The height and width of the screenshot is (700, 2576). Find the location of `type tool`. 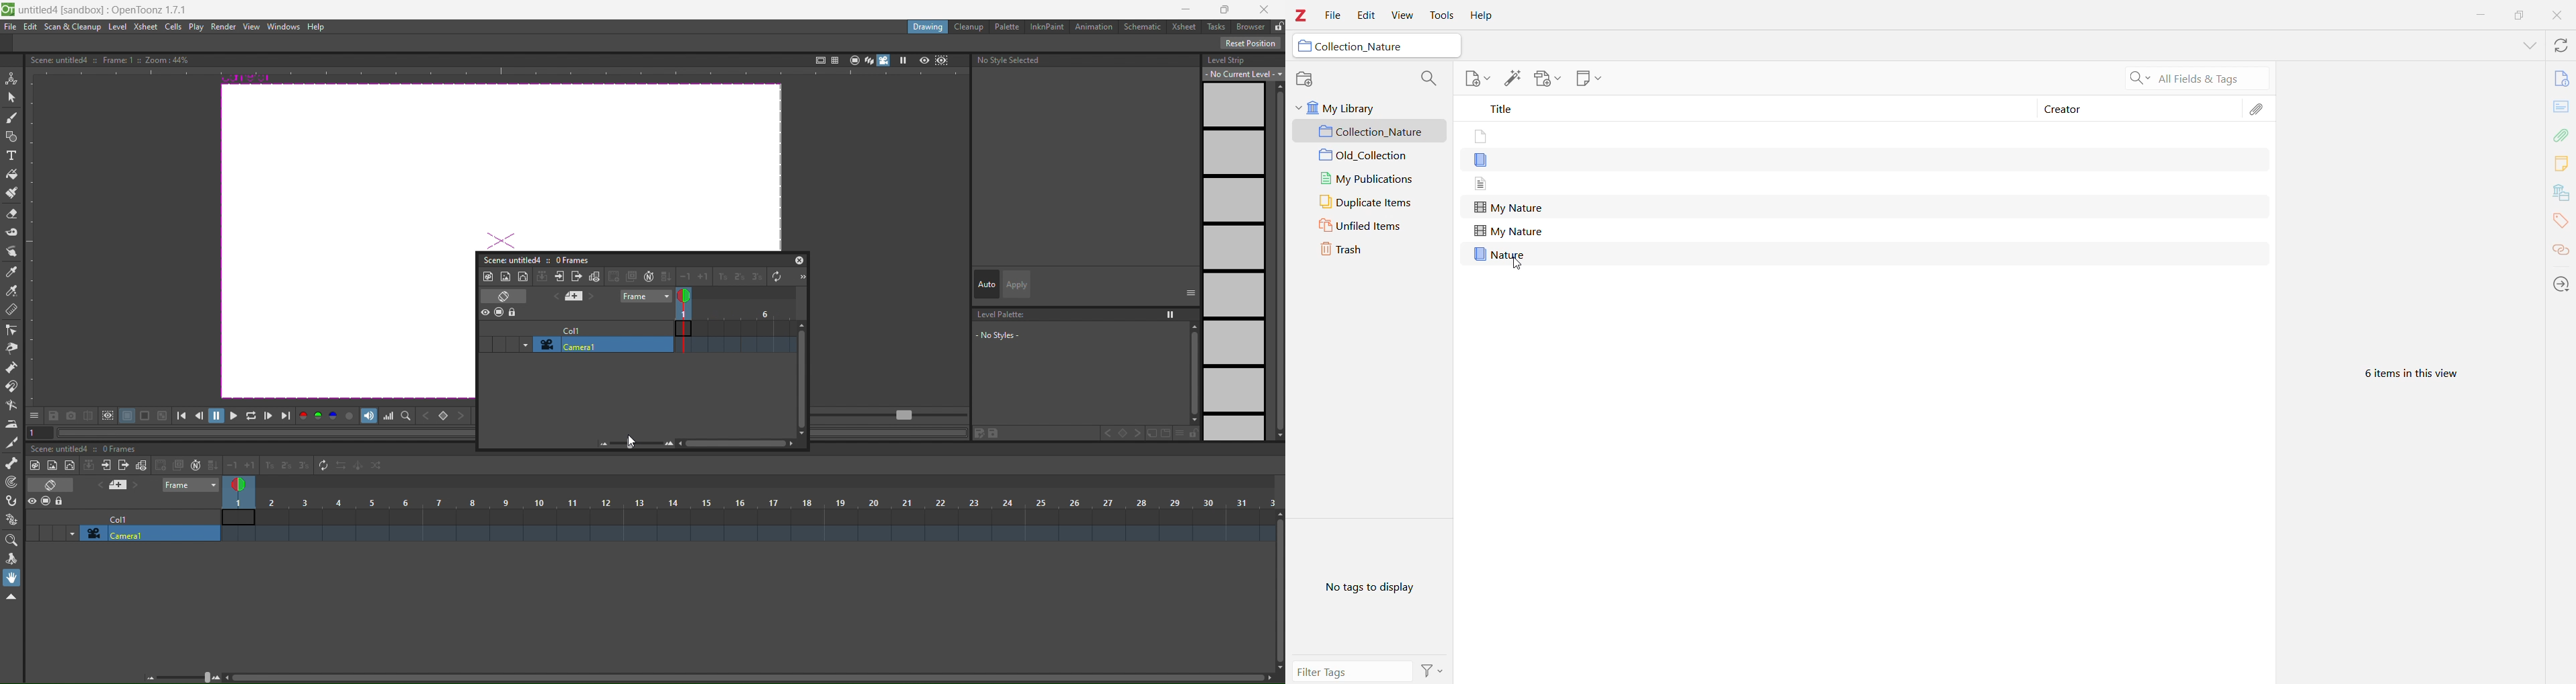

type tool is located at coordinates (11, 157).